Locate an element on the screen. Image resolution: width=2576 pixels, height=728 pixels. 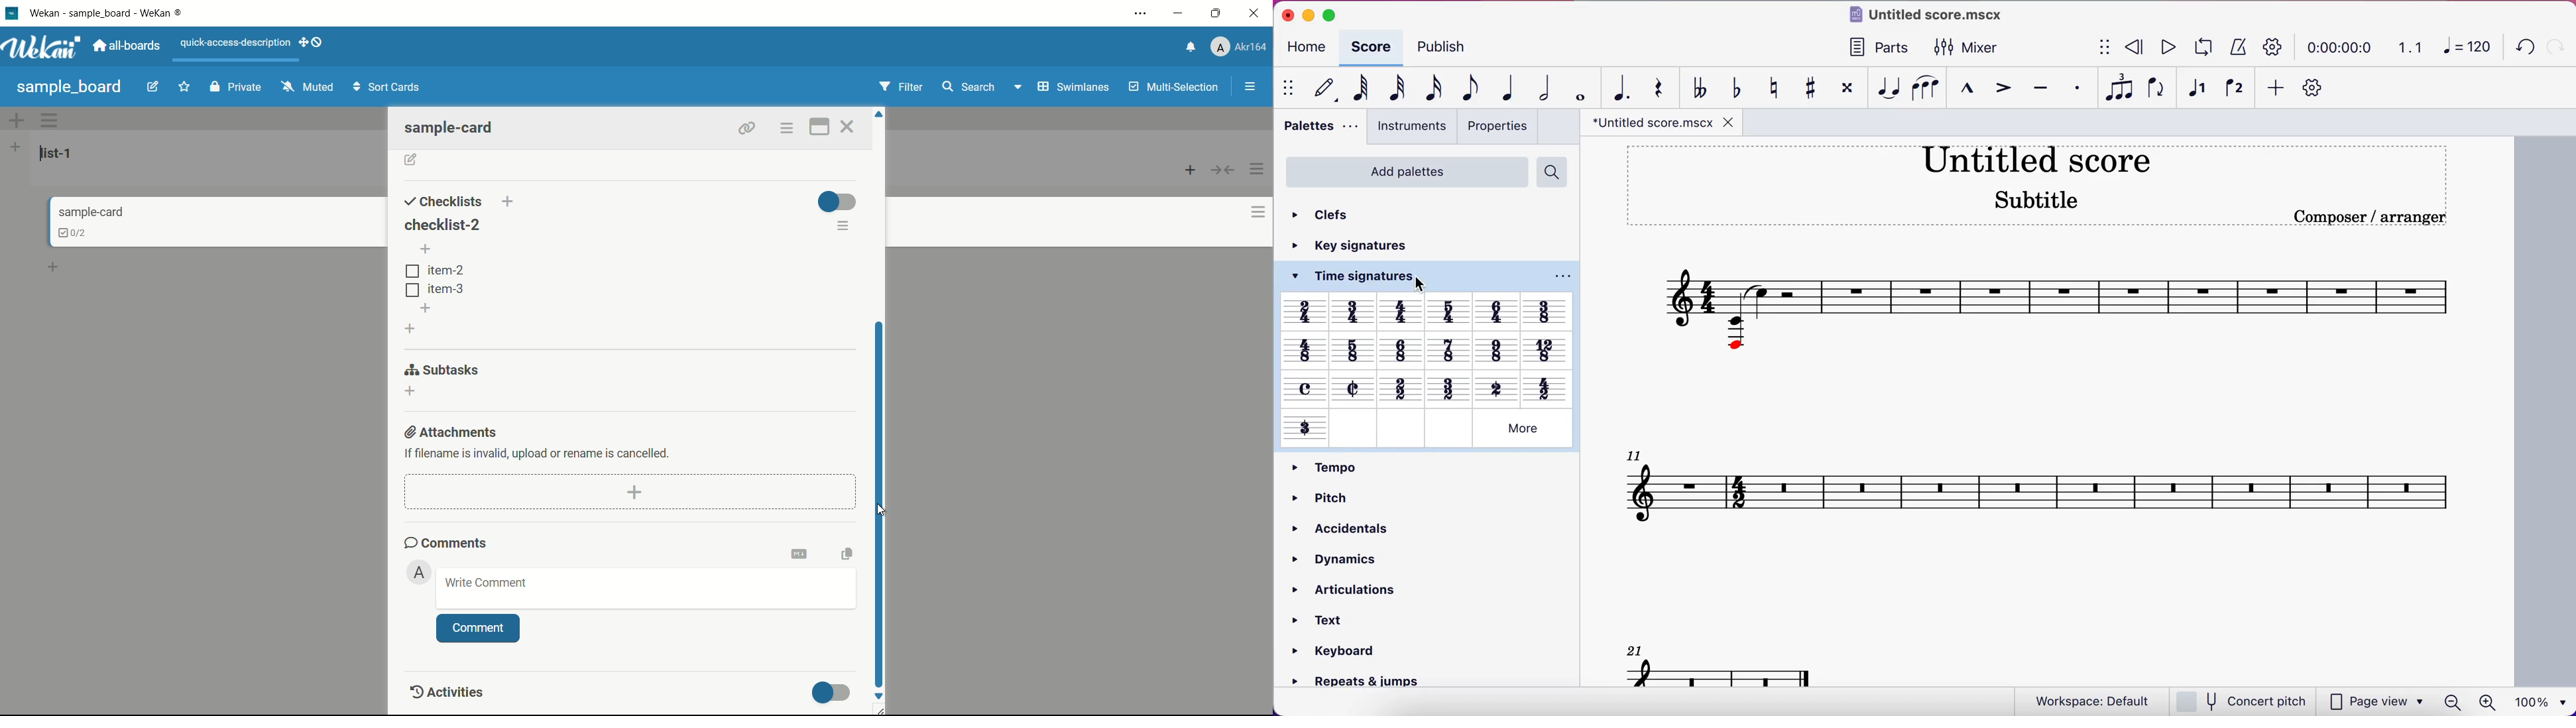
rest is located at coordinates (1653, 87).